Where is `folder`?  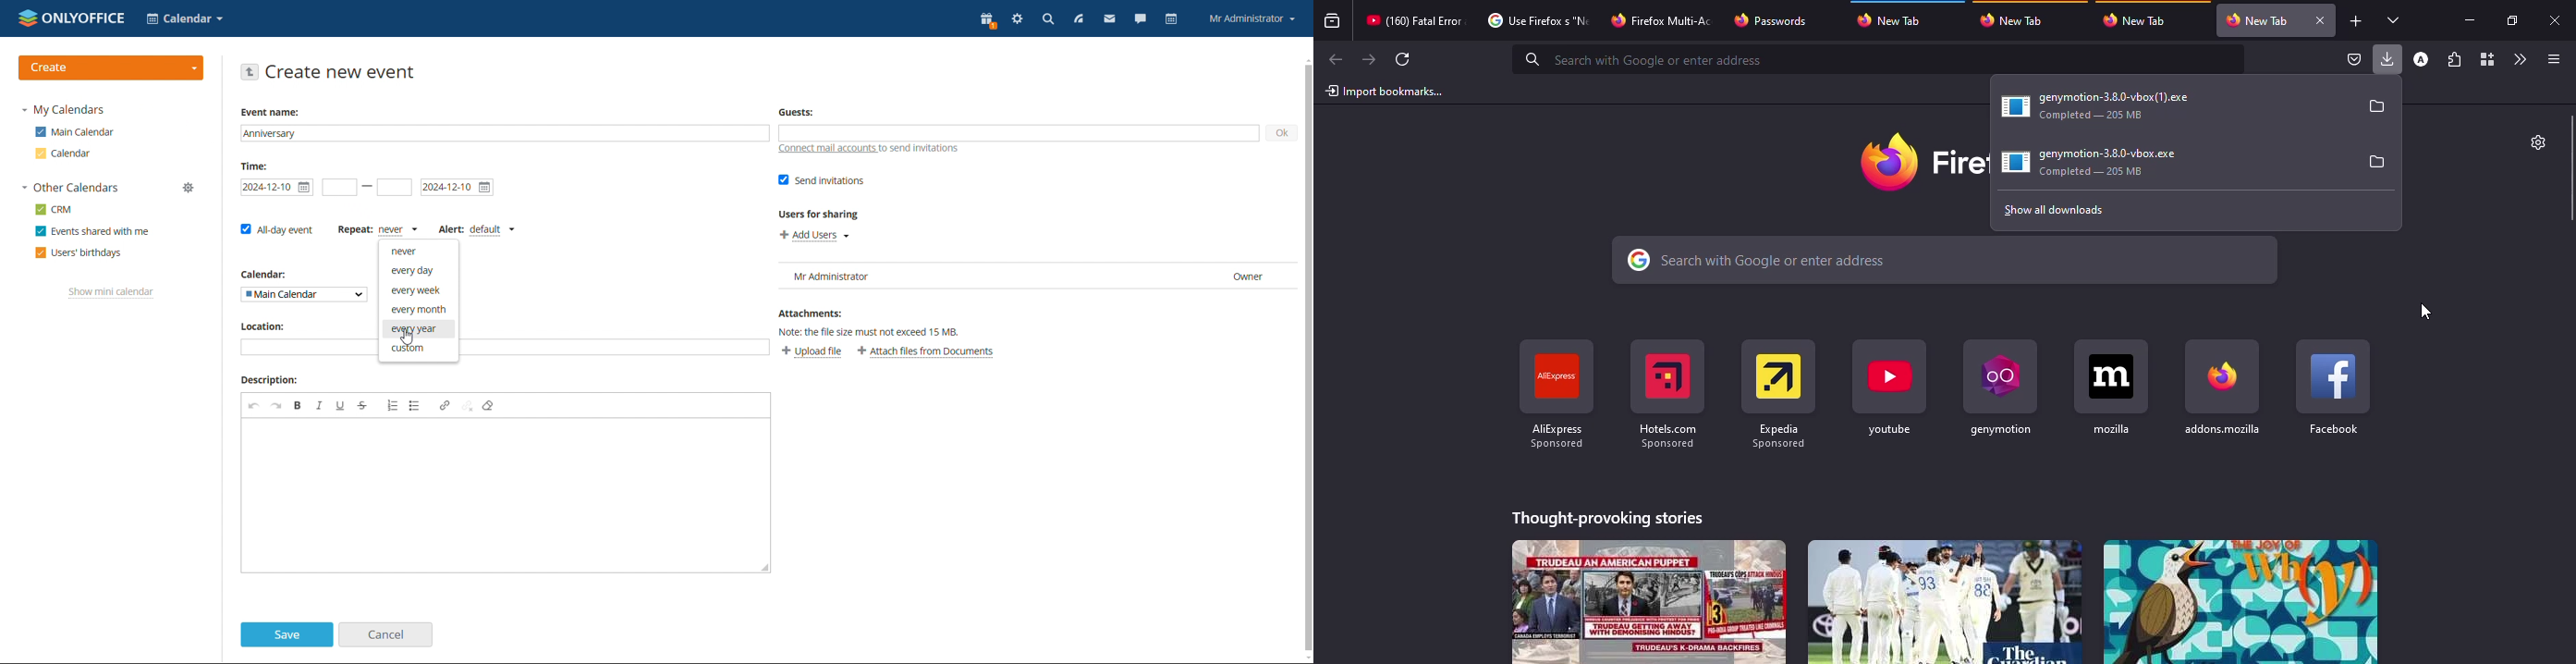
folder is located at coordinates (2378, 161).